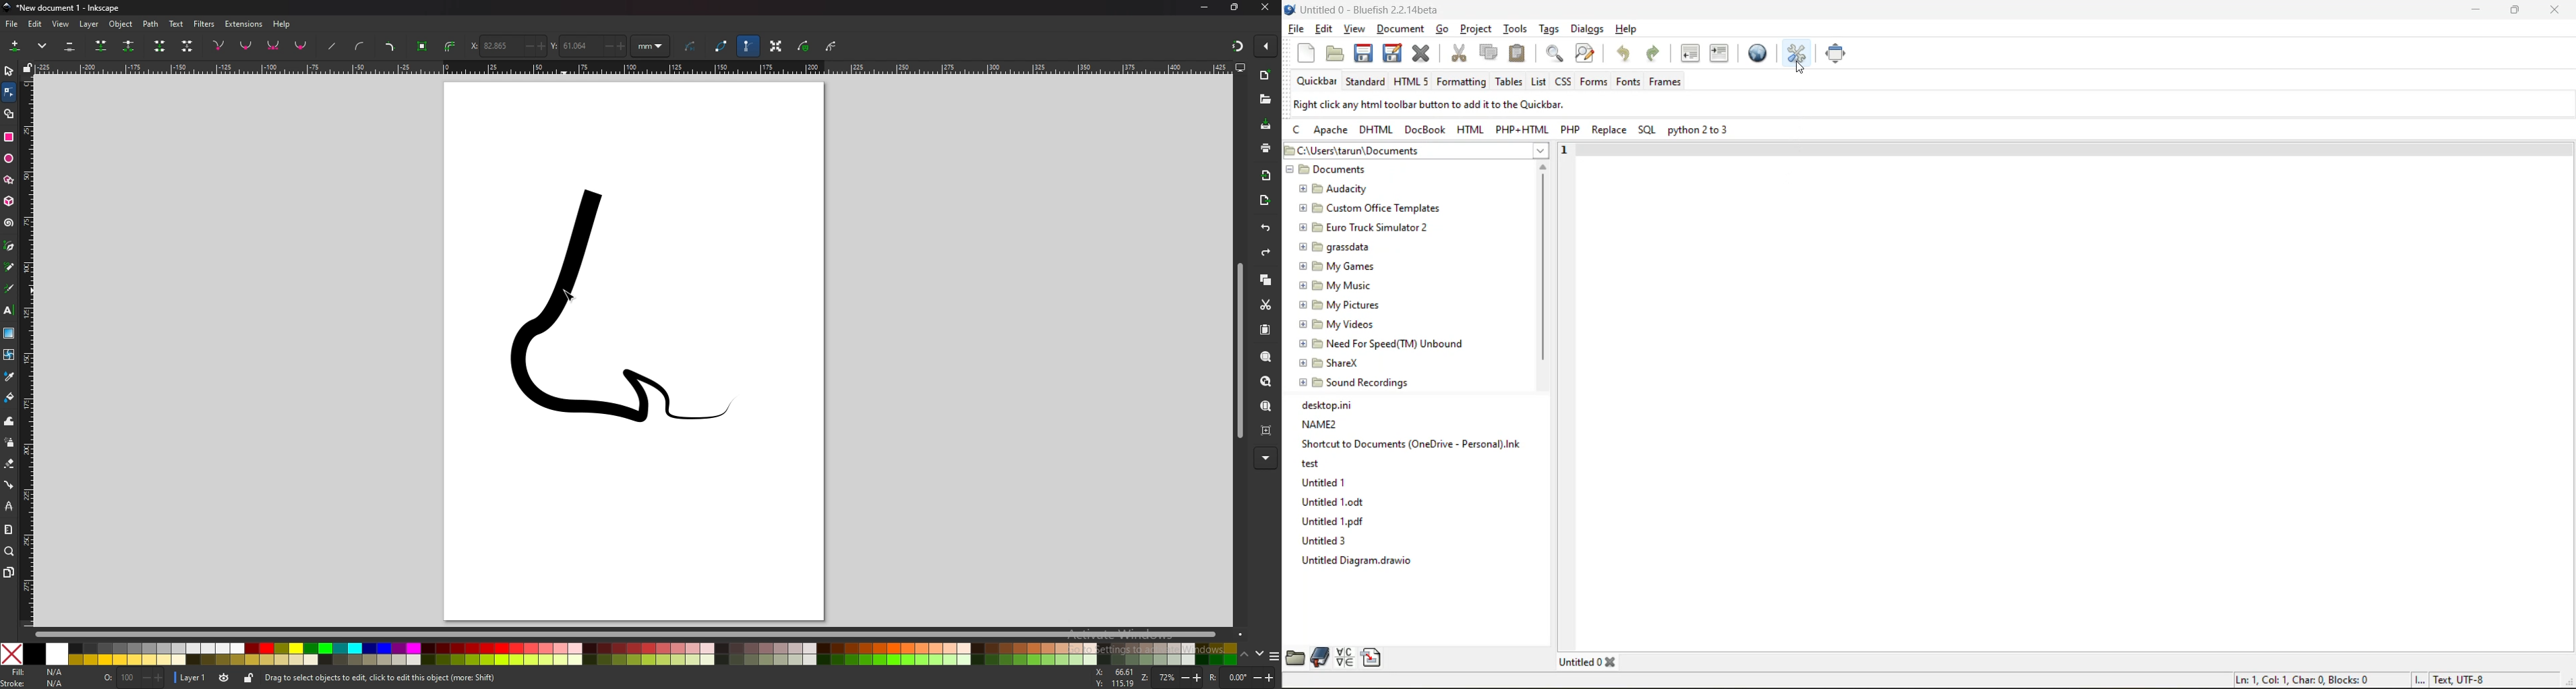 Image resolution: width=2576 pixels, height=700 pixels. I want to click on BE Audacity, so click(1337, 187).